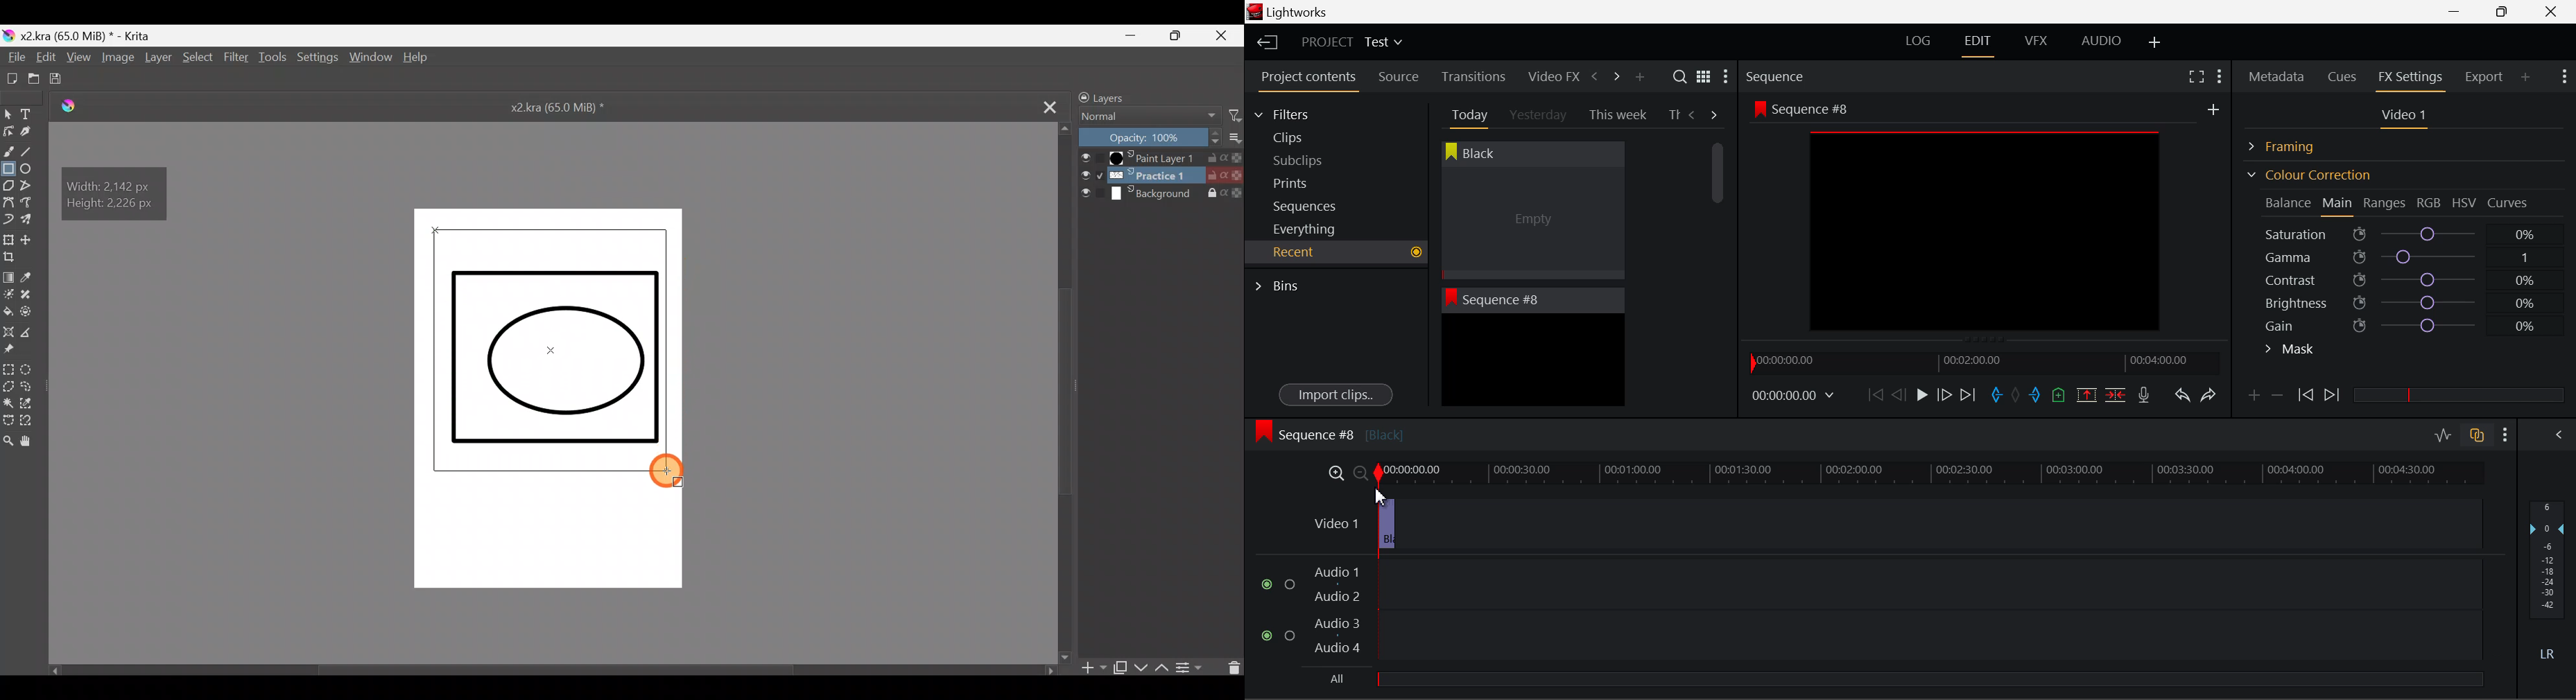 This screenshot has height=700, width=2576. I want to click on Edit, so click(42, 57).